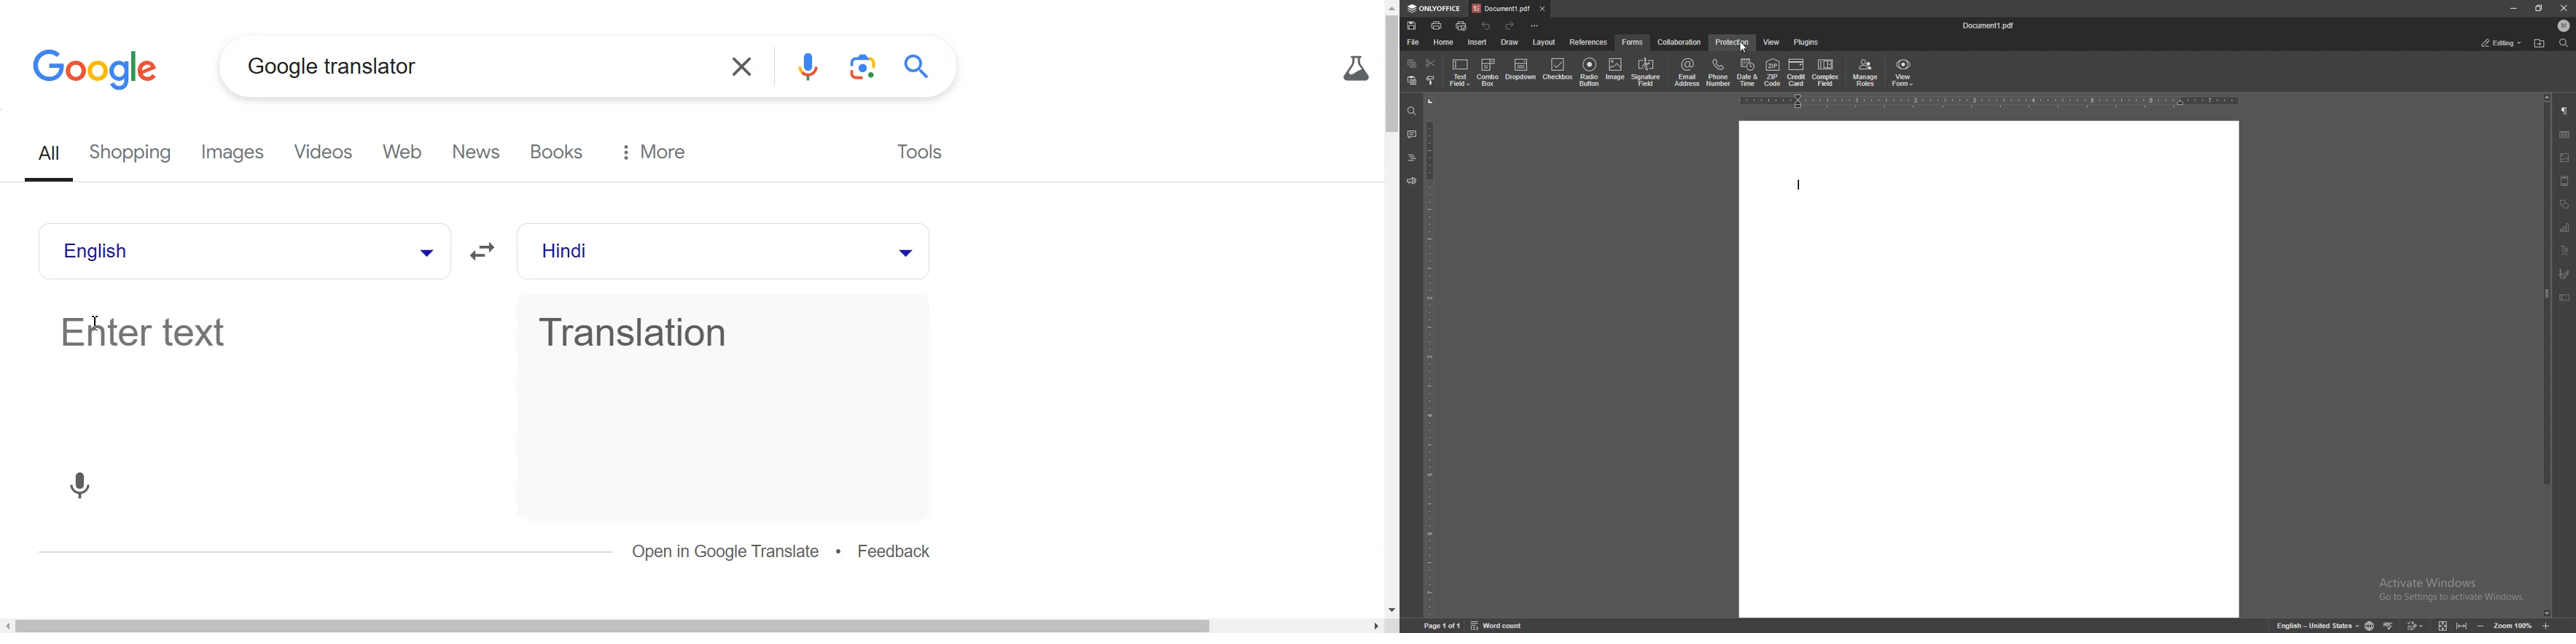 Image resolution: width=2576 pixels, height=644 pixels. I want to click on Search labs, so click(1353, 69).